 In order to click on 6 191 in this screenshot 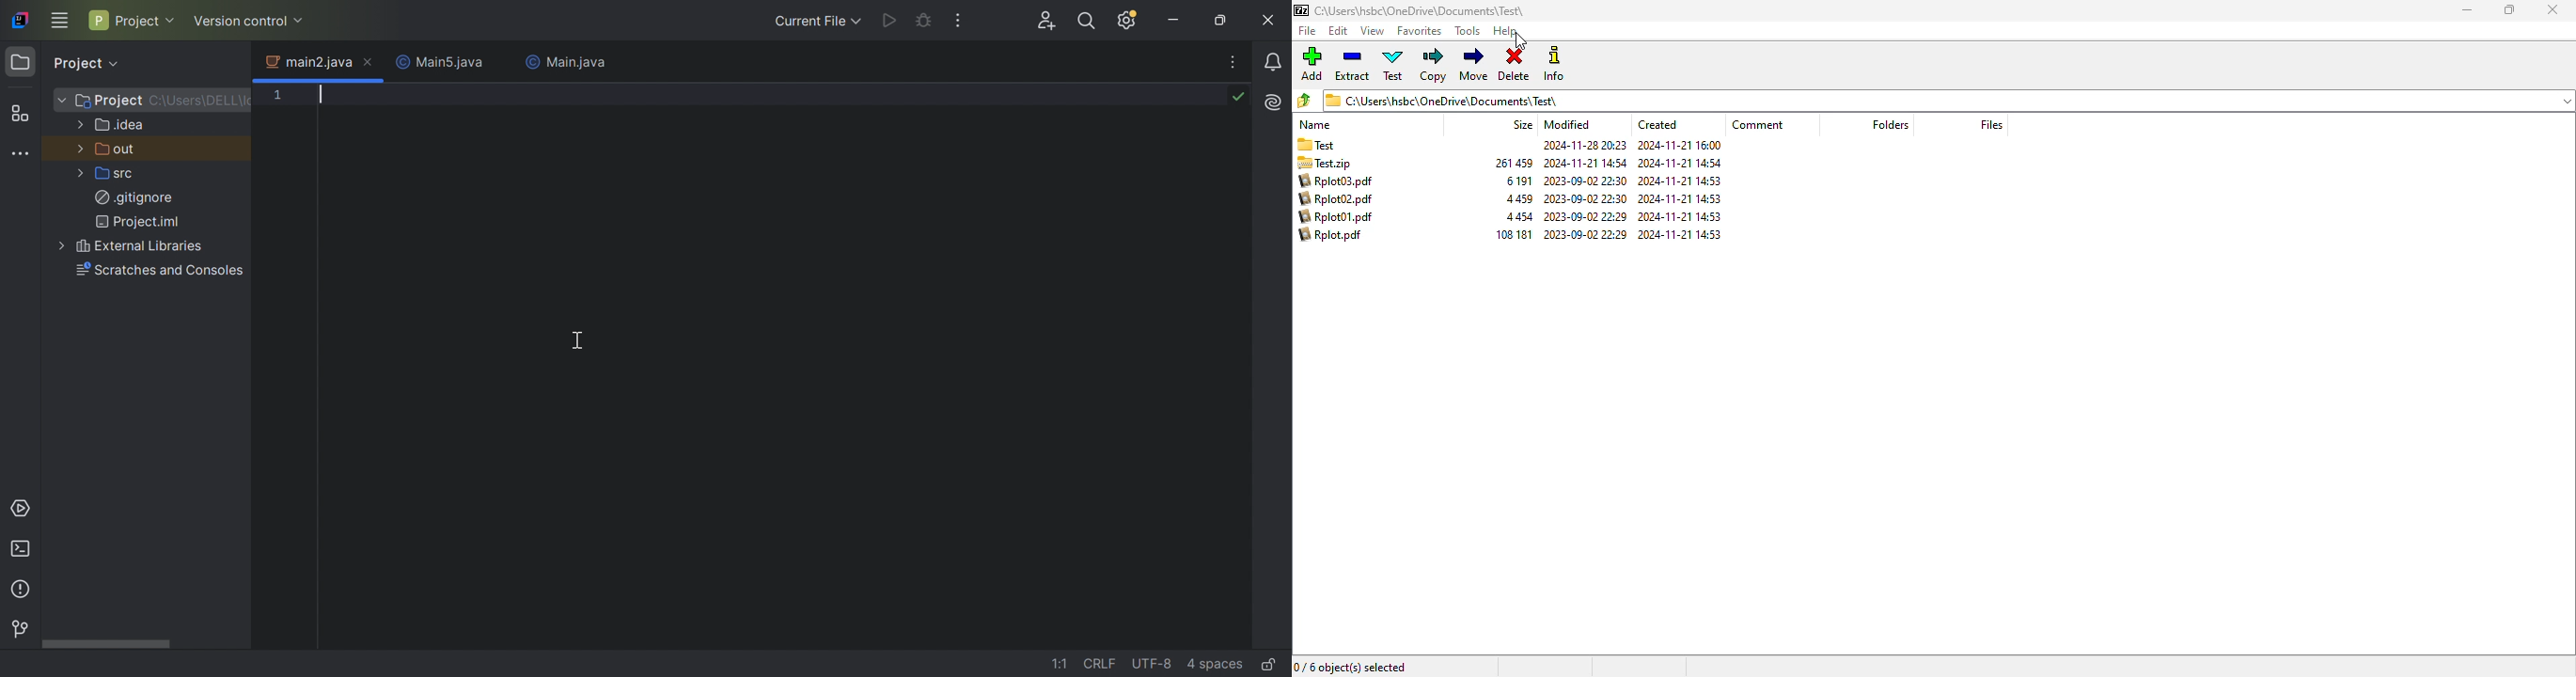, I will do `click(1519, 181)`.